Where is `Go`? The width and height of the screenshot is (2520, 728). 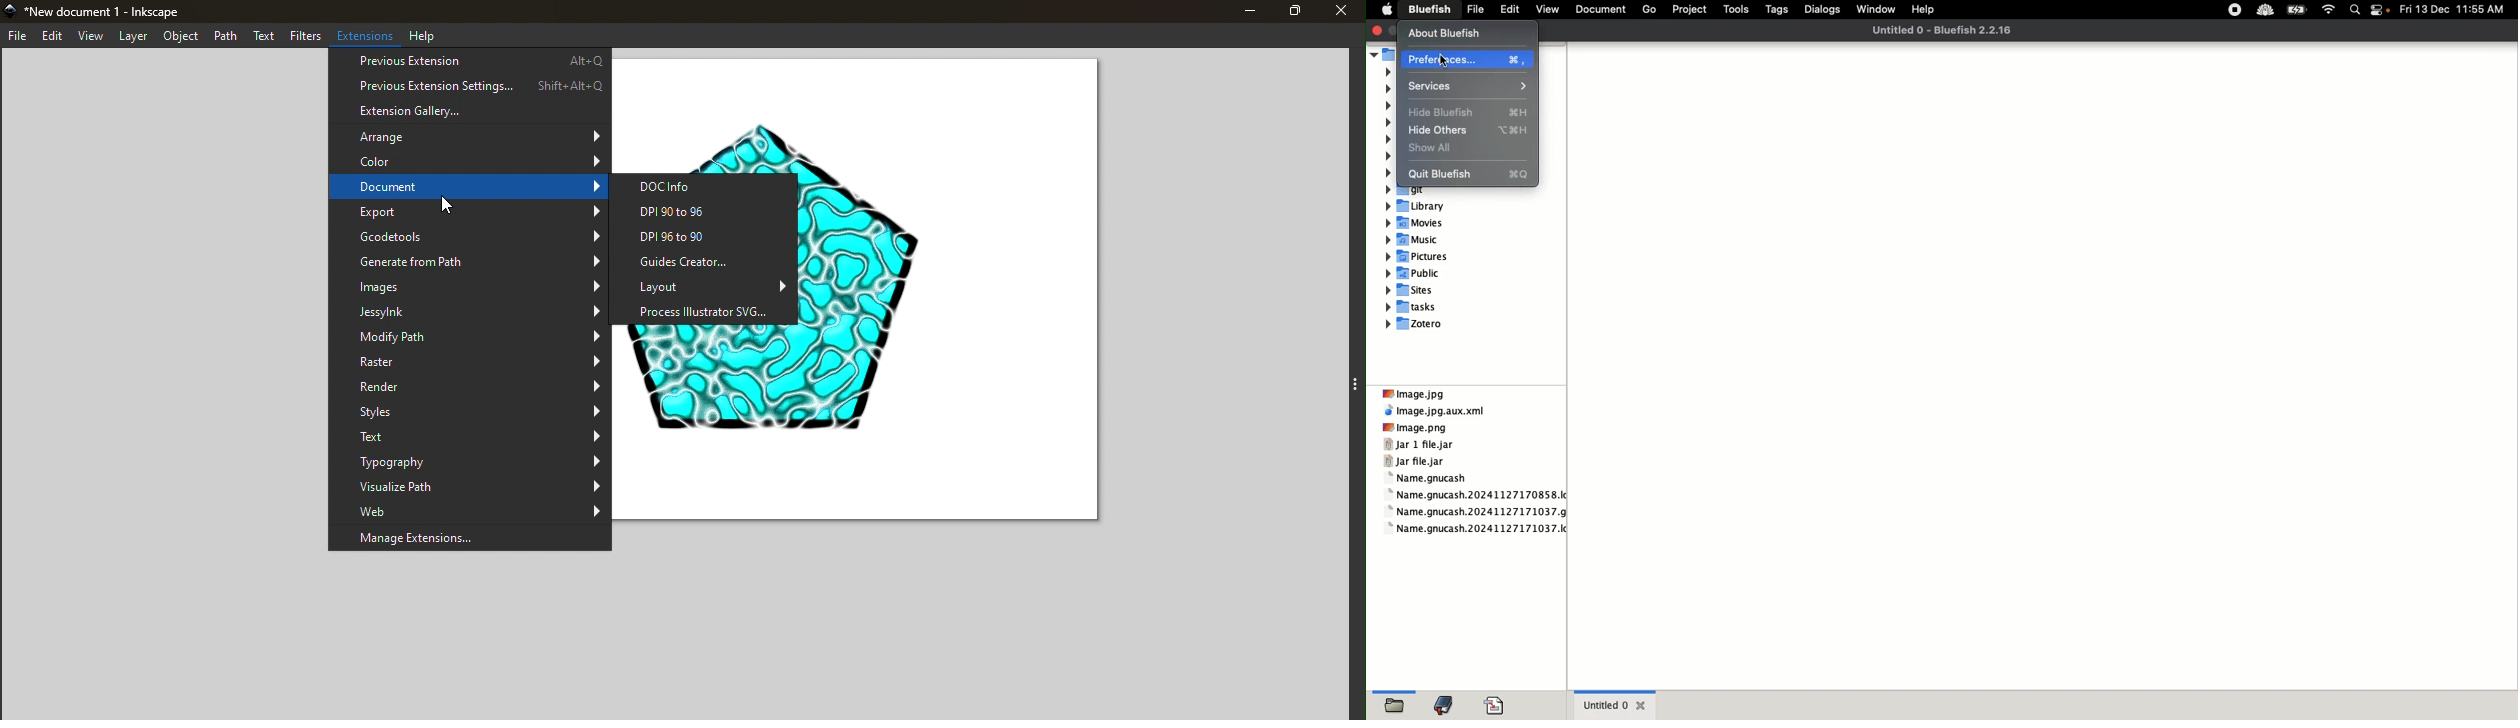 Go is located at coordinates (1648, 10).